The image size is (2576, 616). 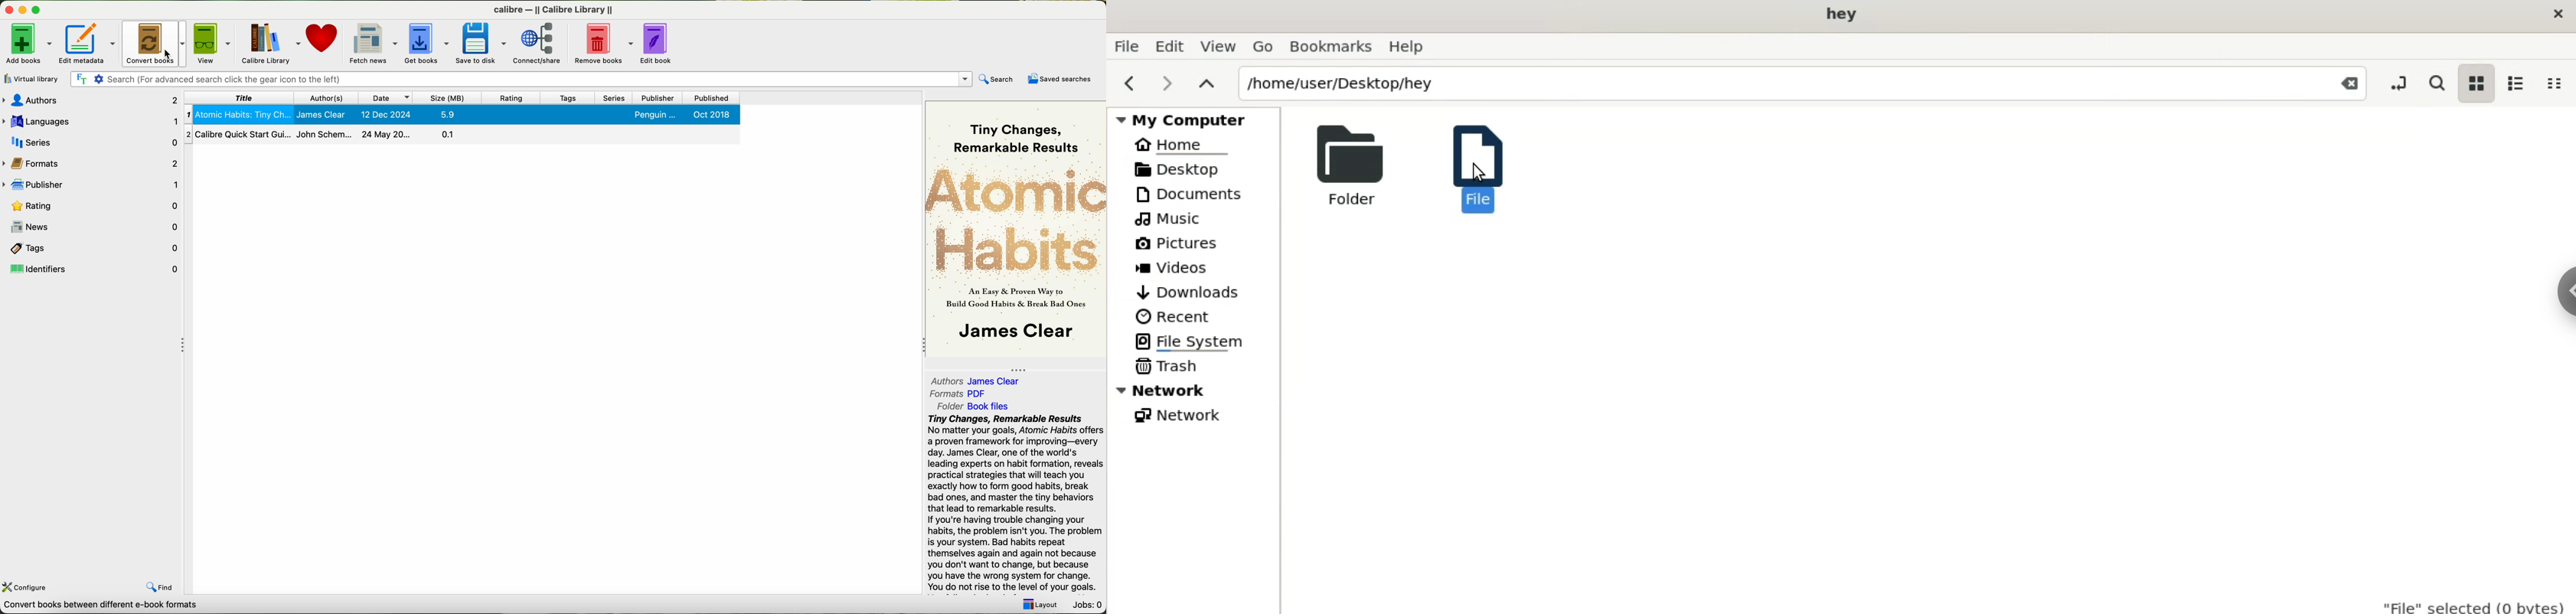 I want to click on close, so click(x=2555, y=15).